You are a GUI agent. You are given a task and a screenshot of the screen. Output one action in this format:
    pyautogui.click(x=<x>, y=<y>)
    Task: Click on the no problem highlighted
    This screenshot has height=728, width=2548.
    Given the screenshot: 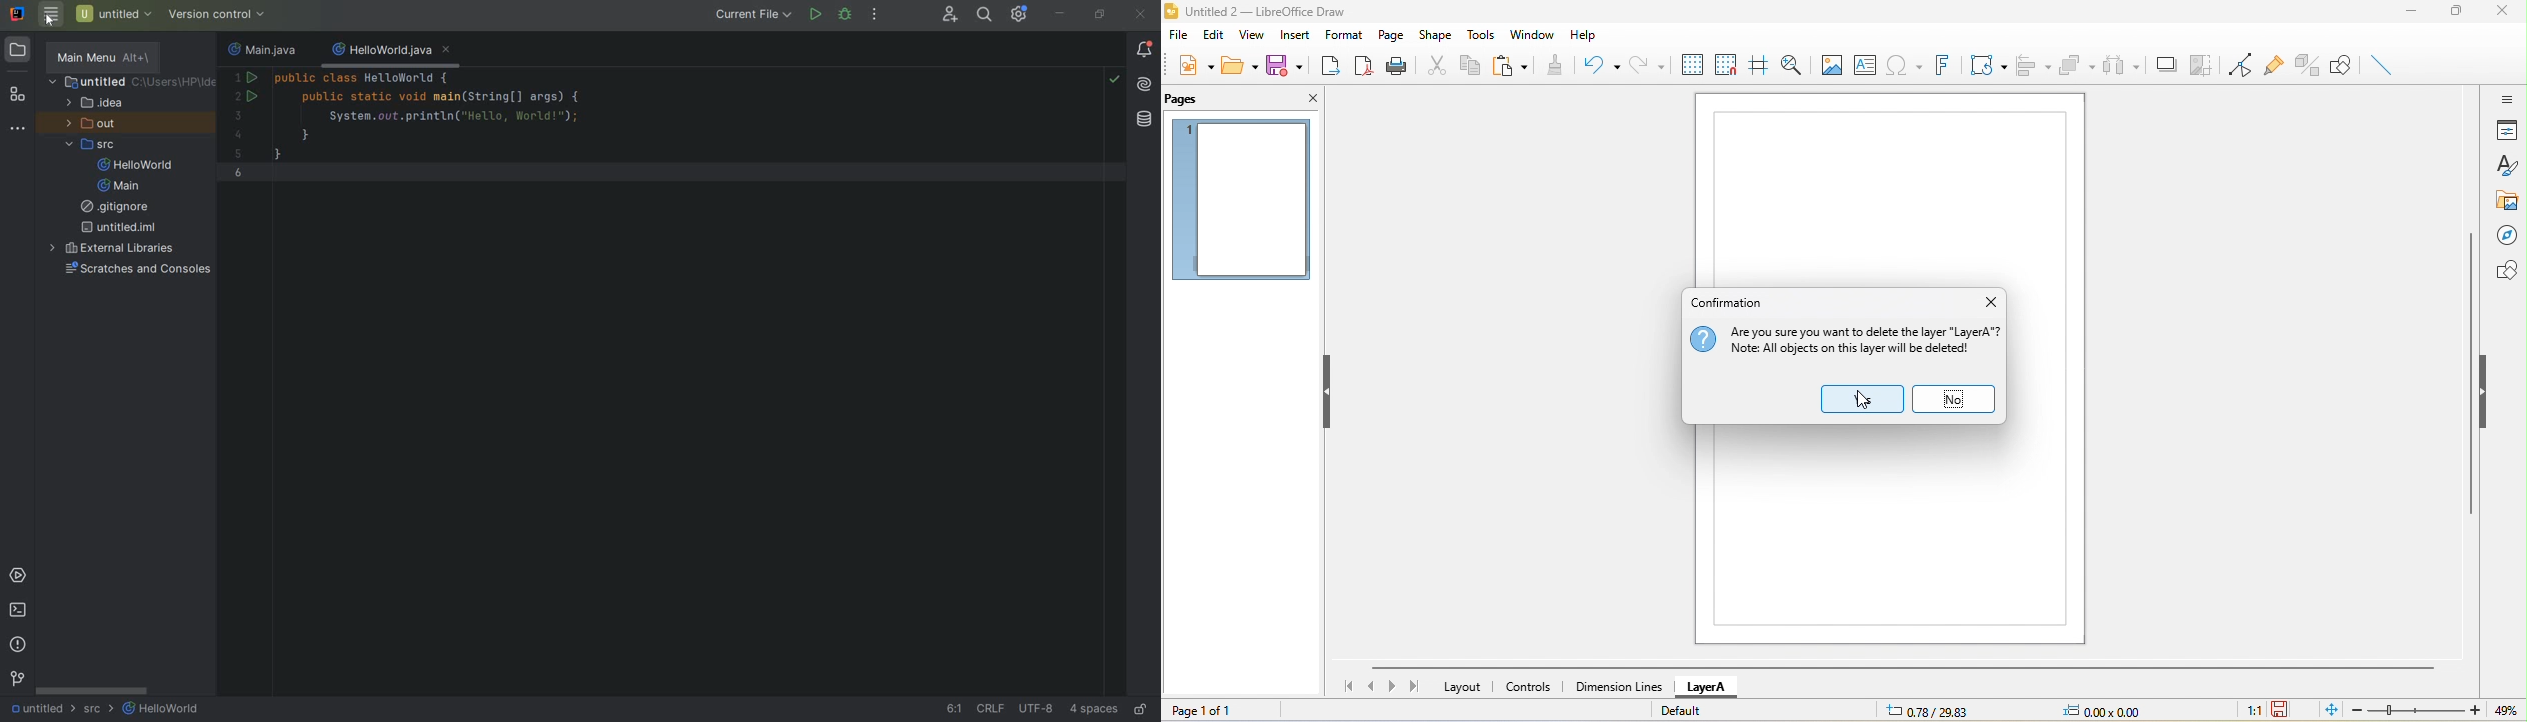 What is the action you would take?
    pyautogui.click(x=1115, y=78)
    